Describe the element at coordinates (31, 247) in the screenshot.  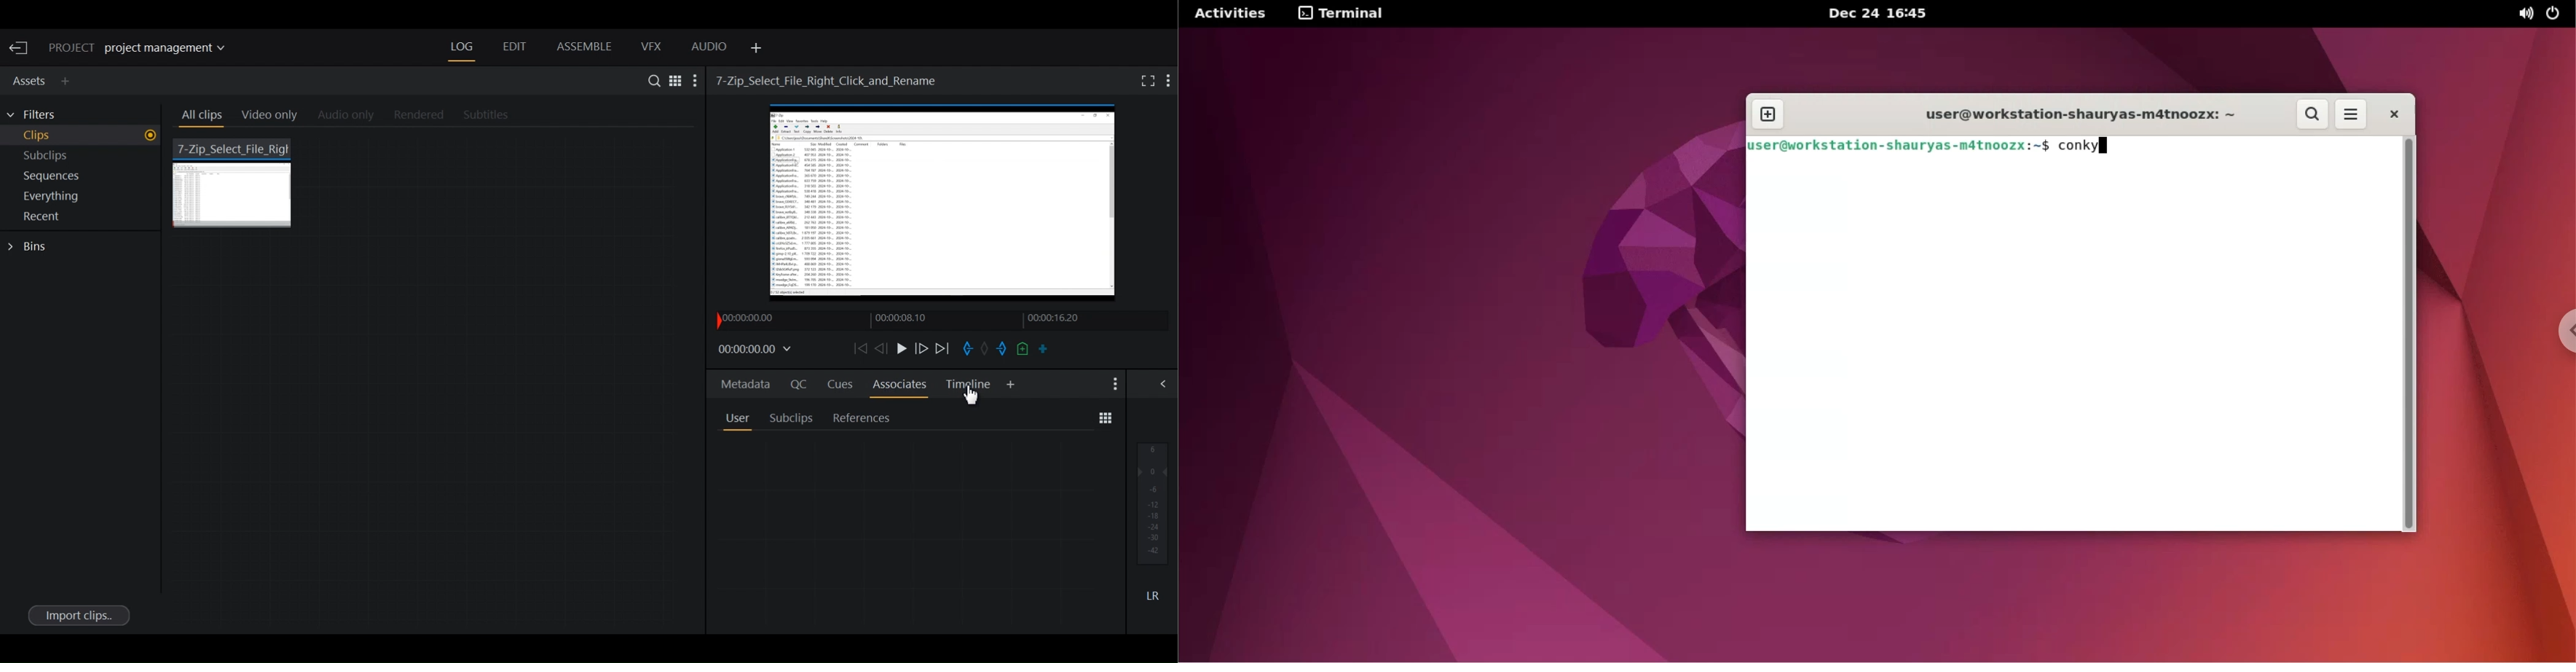
I see `Bins` at that location.